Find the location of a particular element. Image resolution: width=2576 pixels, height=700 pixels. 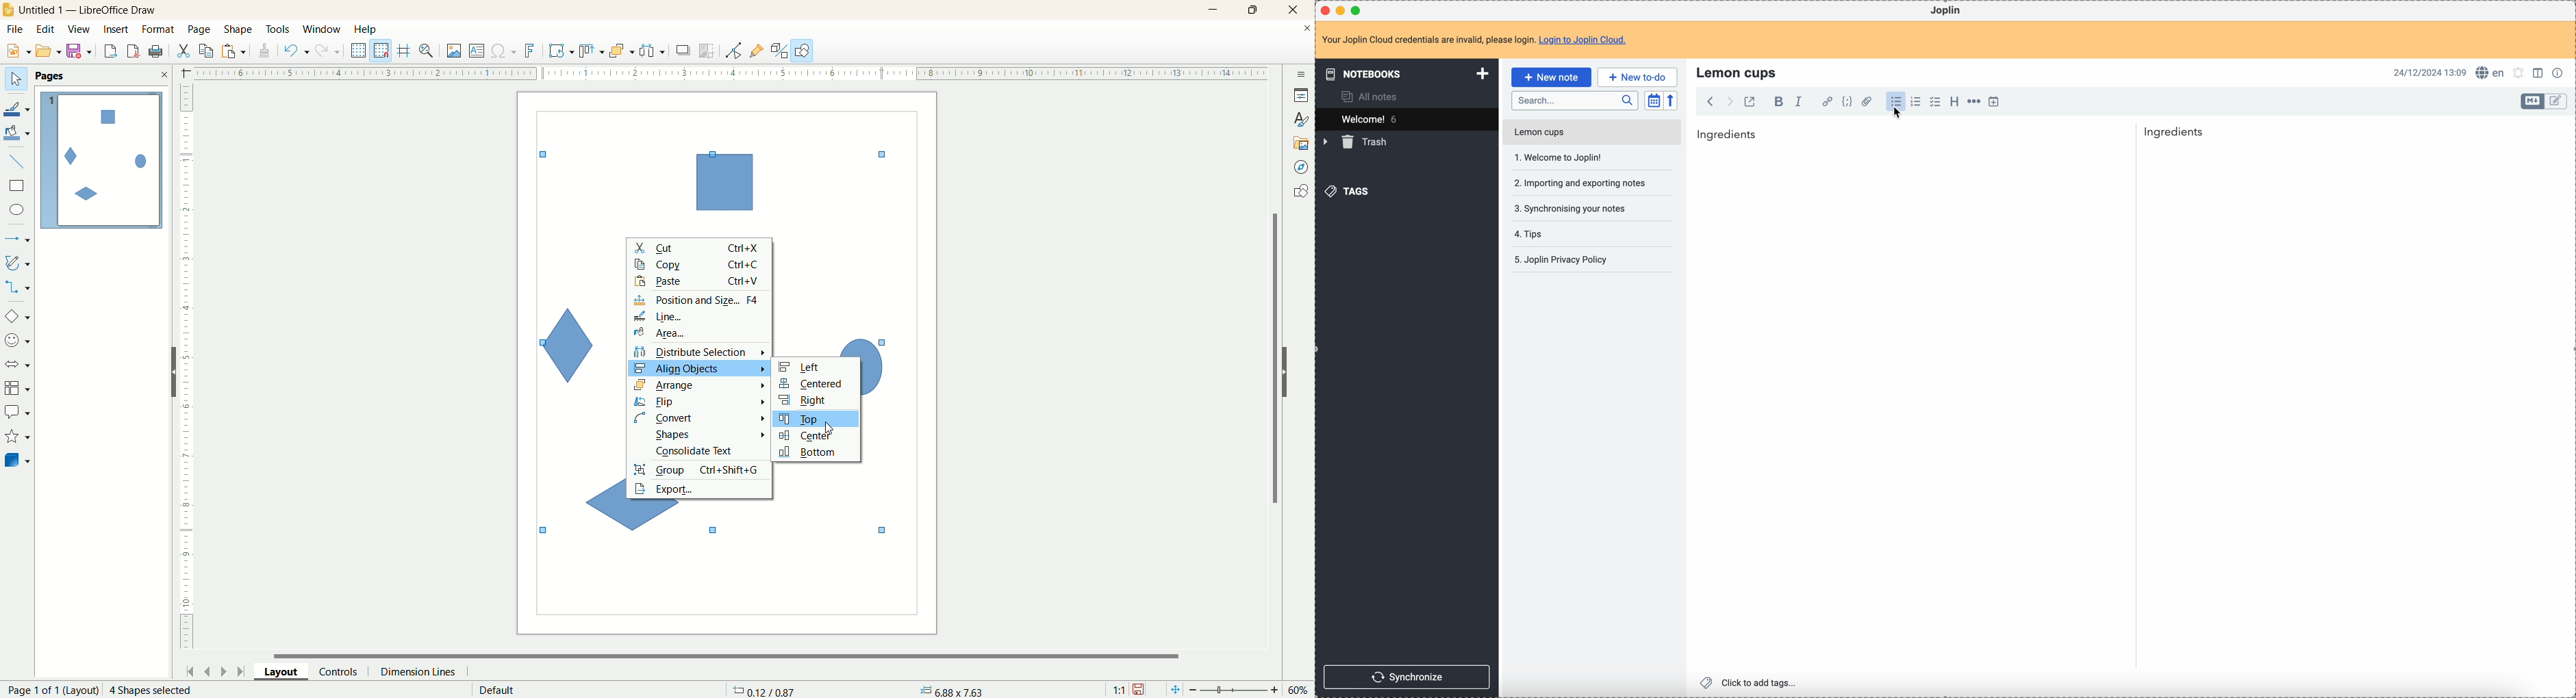

trash is located at coordinates (1357, 142).